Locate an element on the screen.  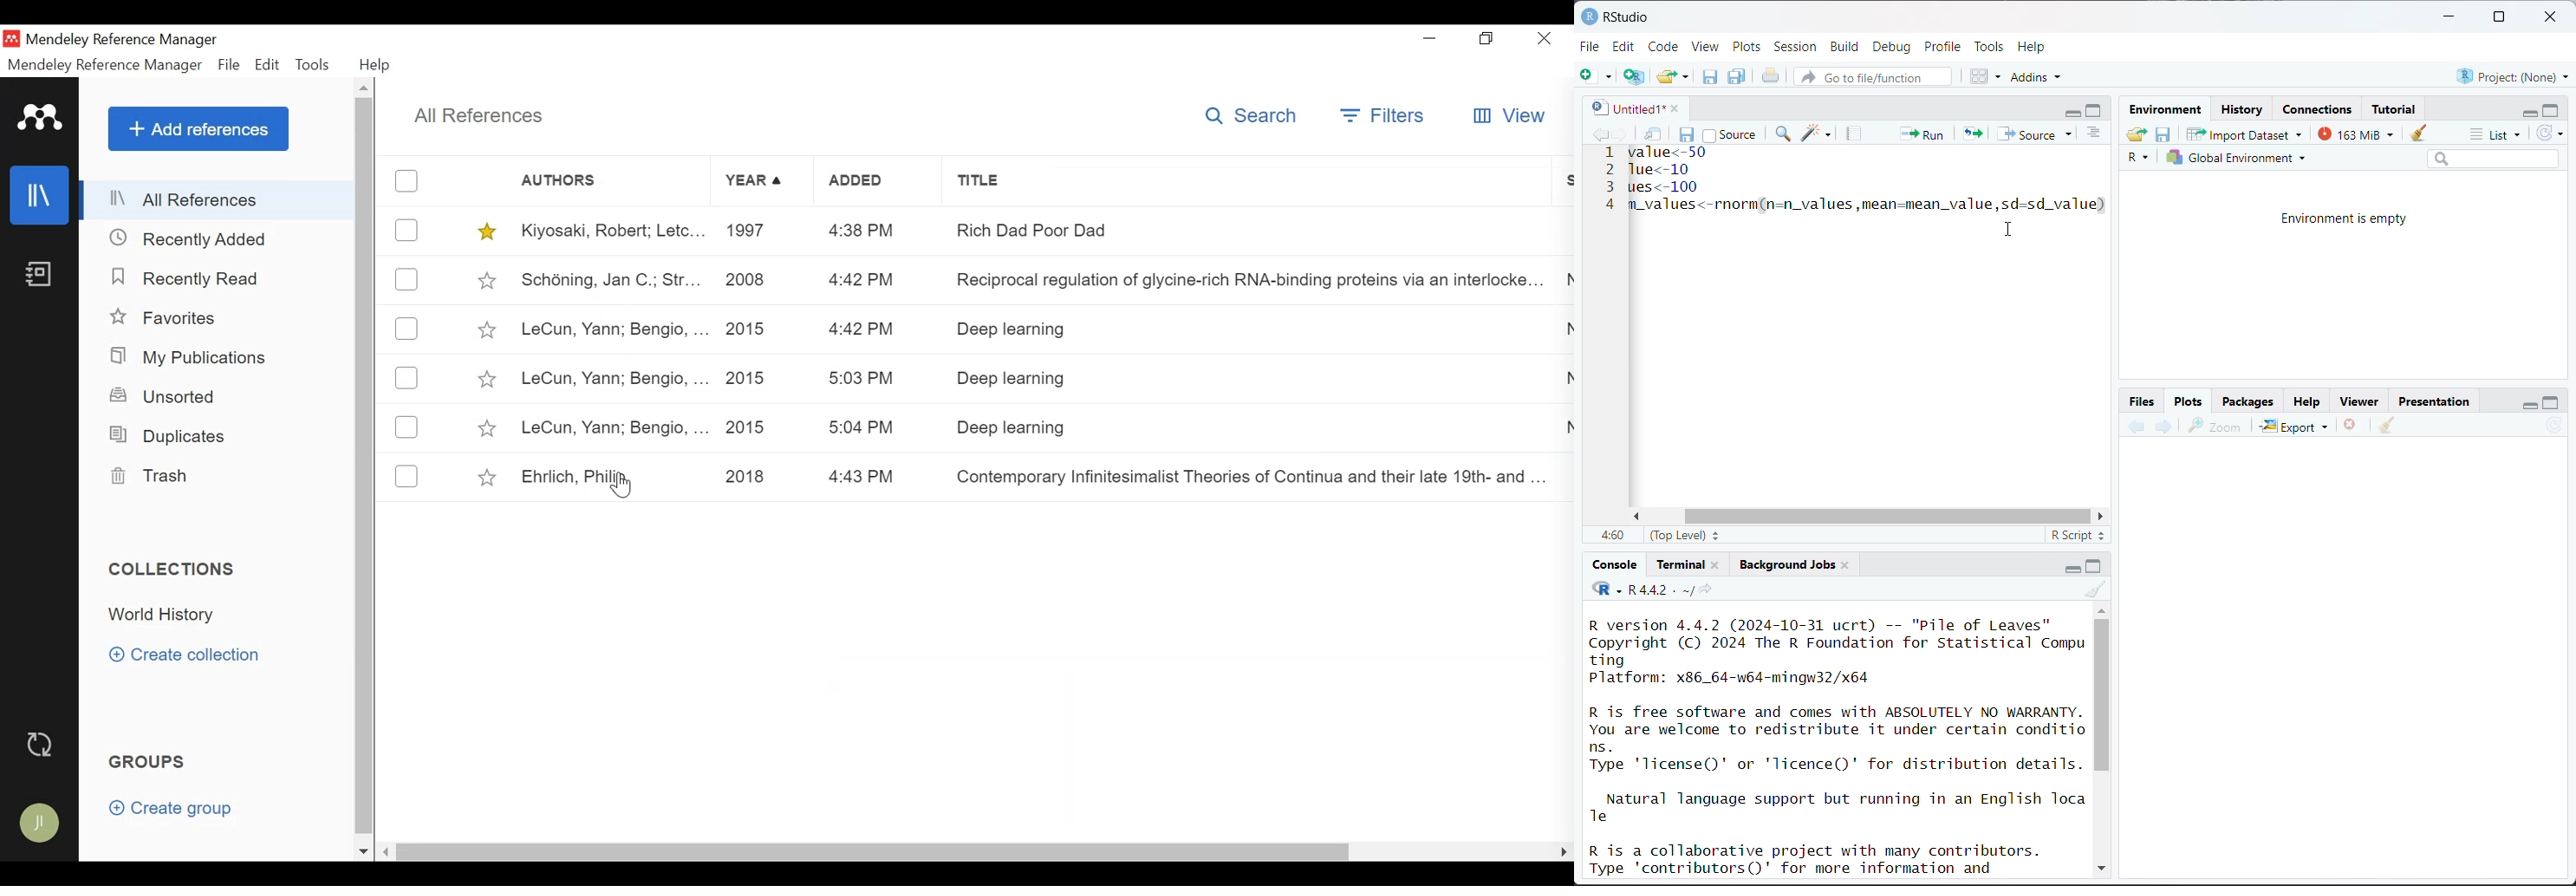
list is located at coordinates (2498, 135).